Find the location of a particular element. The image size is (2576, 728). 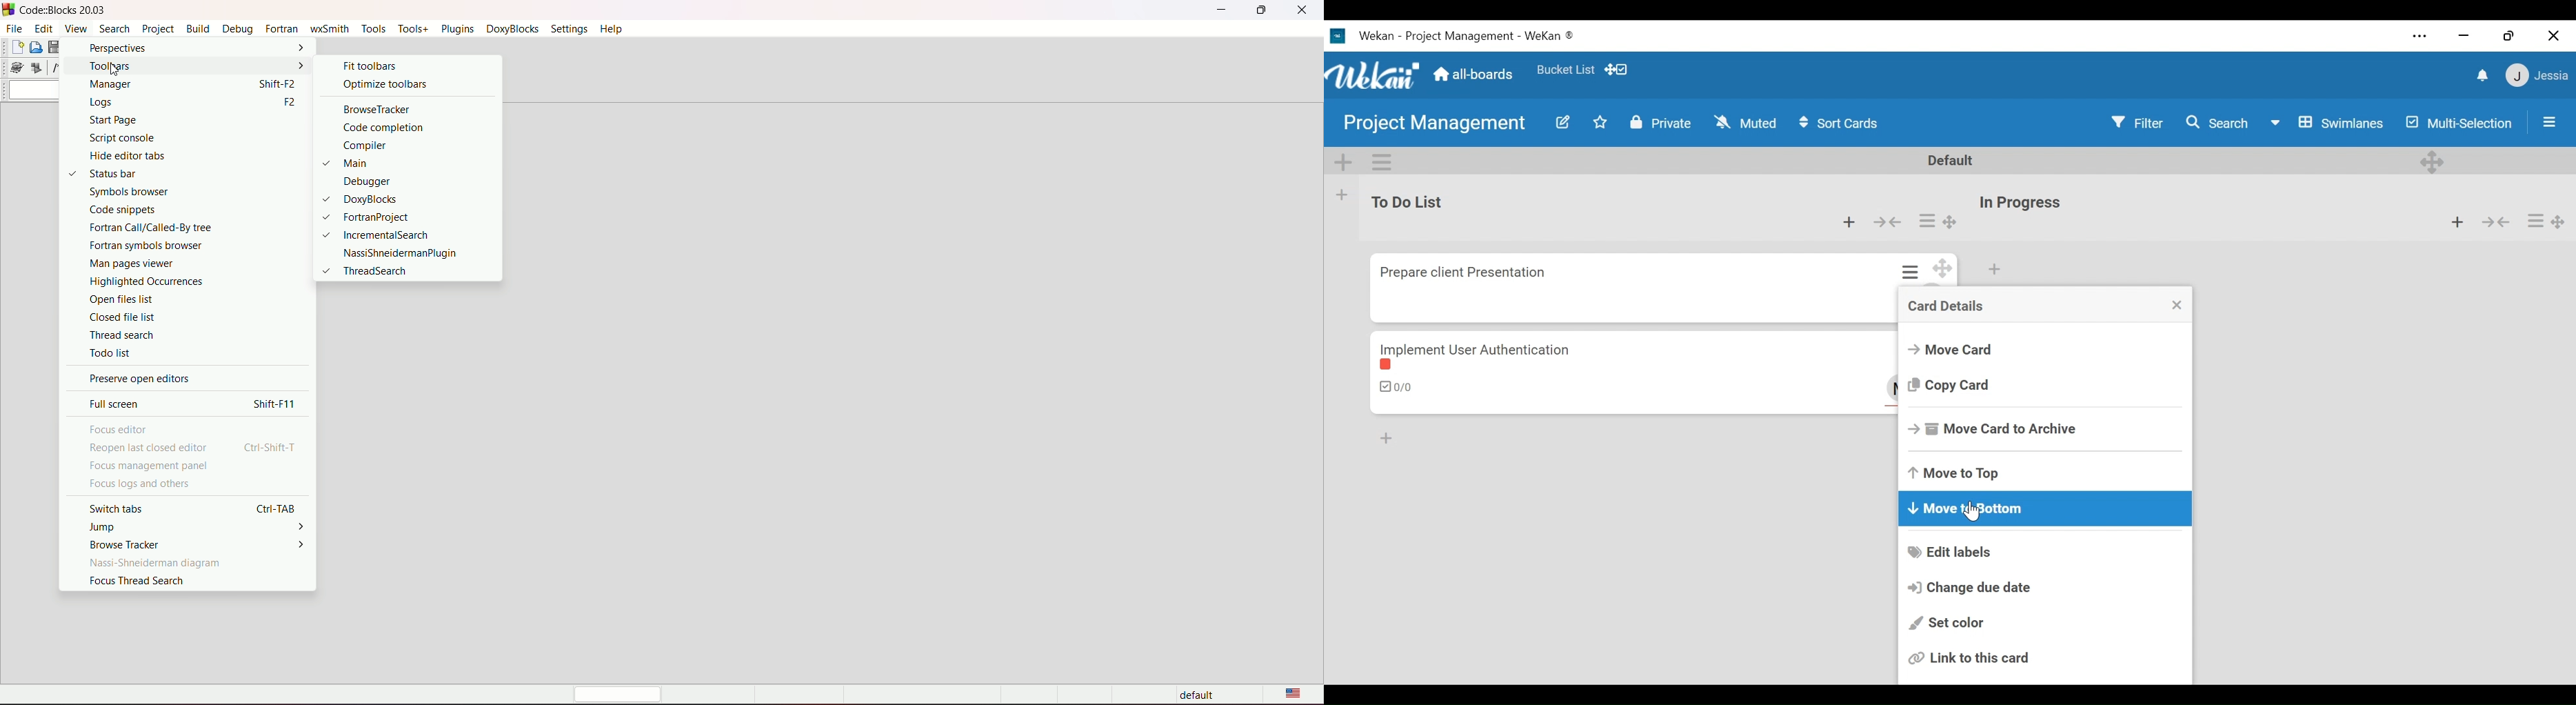

Swimlanes is located at coordinates (2327, 123).